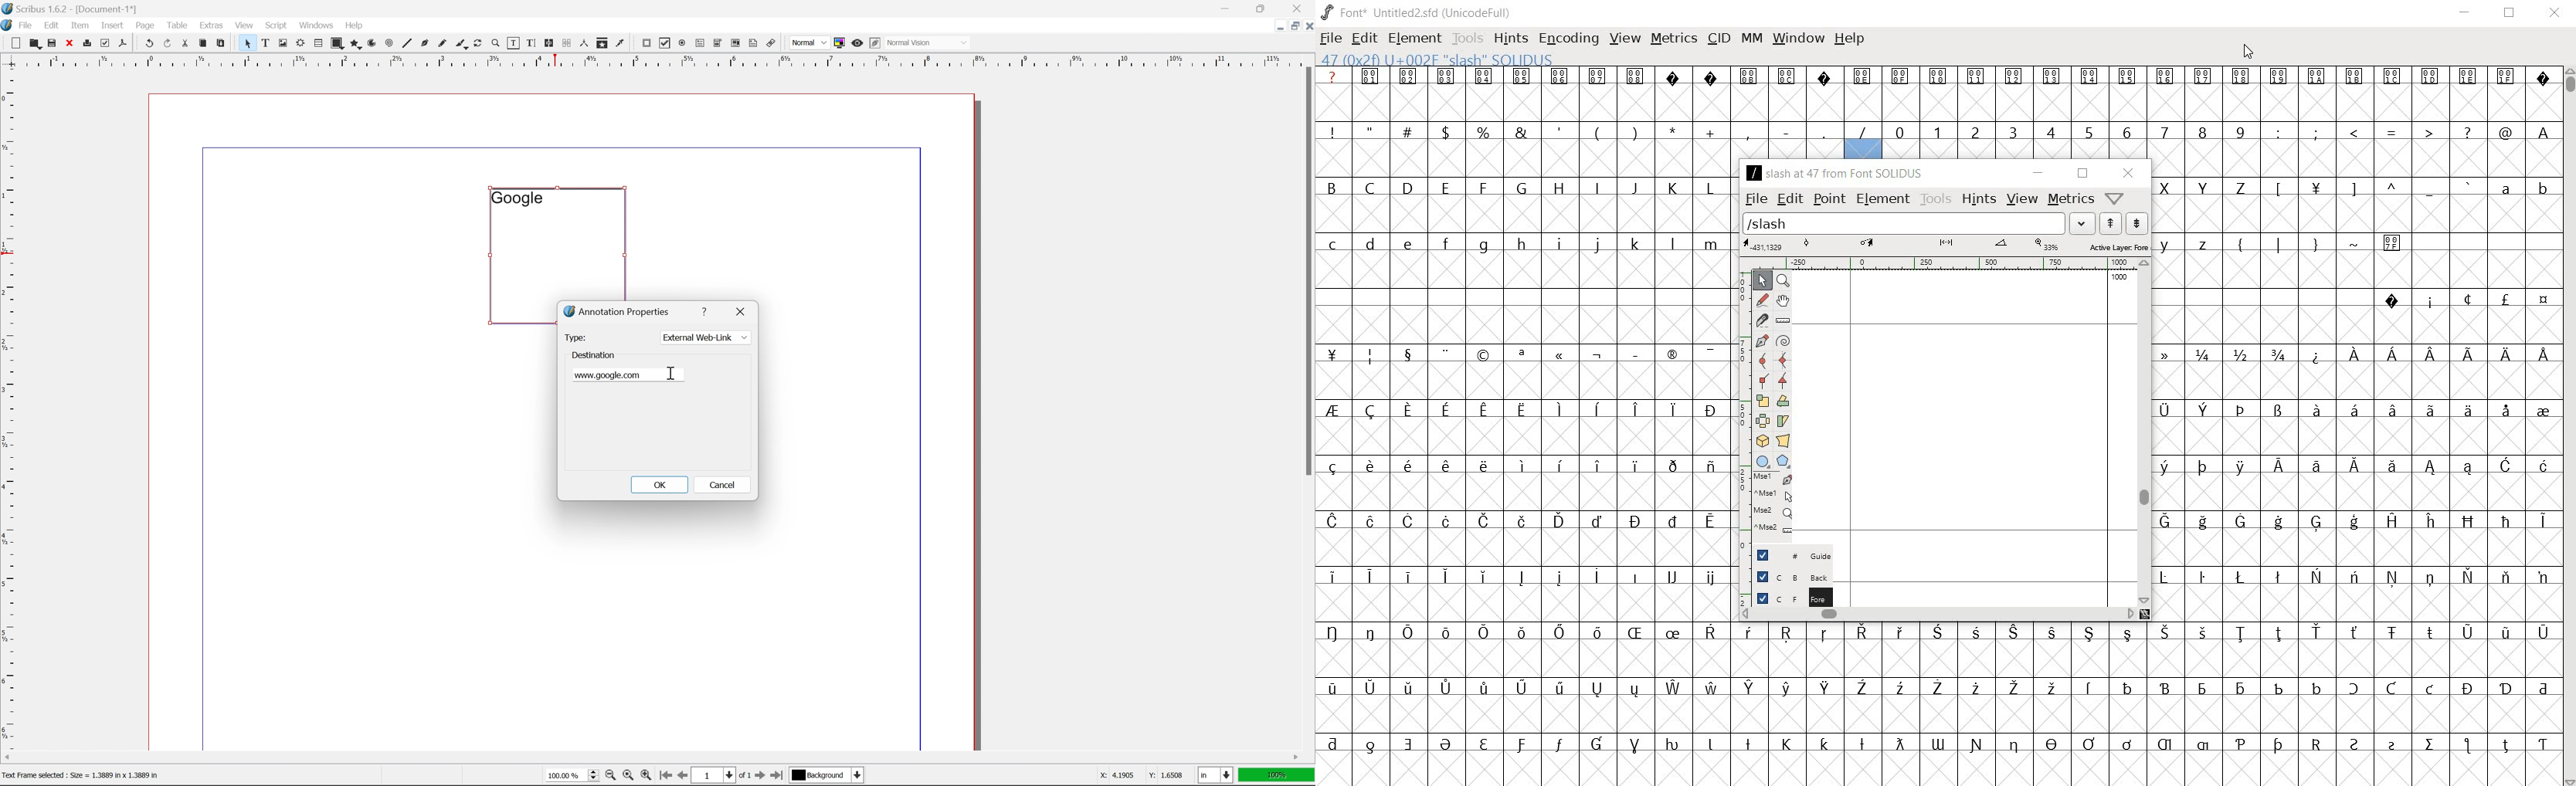 This screenshot has height=812, width=2576. Describe the element at coordinates (149, 44) in the screenshot. I see `undo` at that location.